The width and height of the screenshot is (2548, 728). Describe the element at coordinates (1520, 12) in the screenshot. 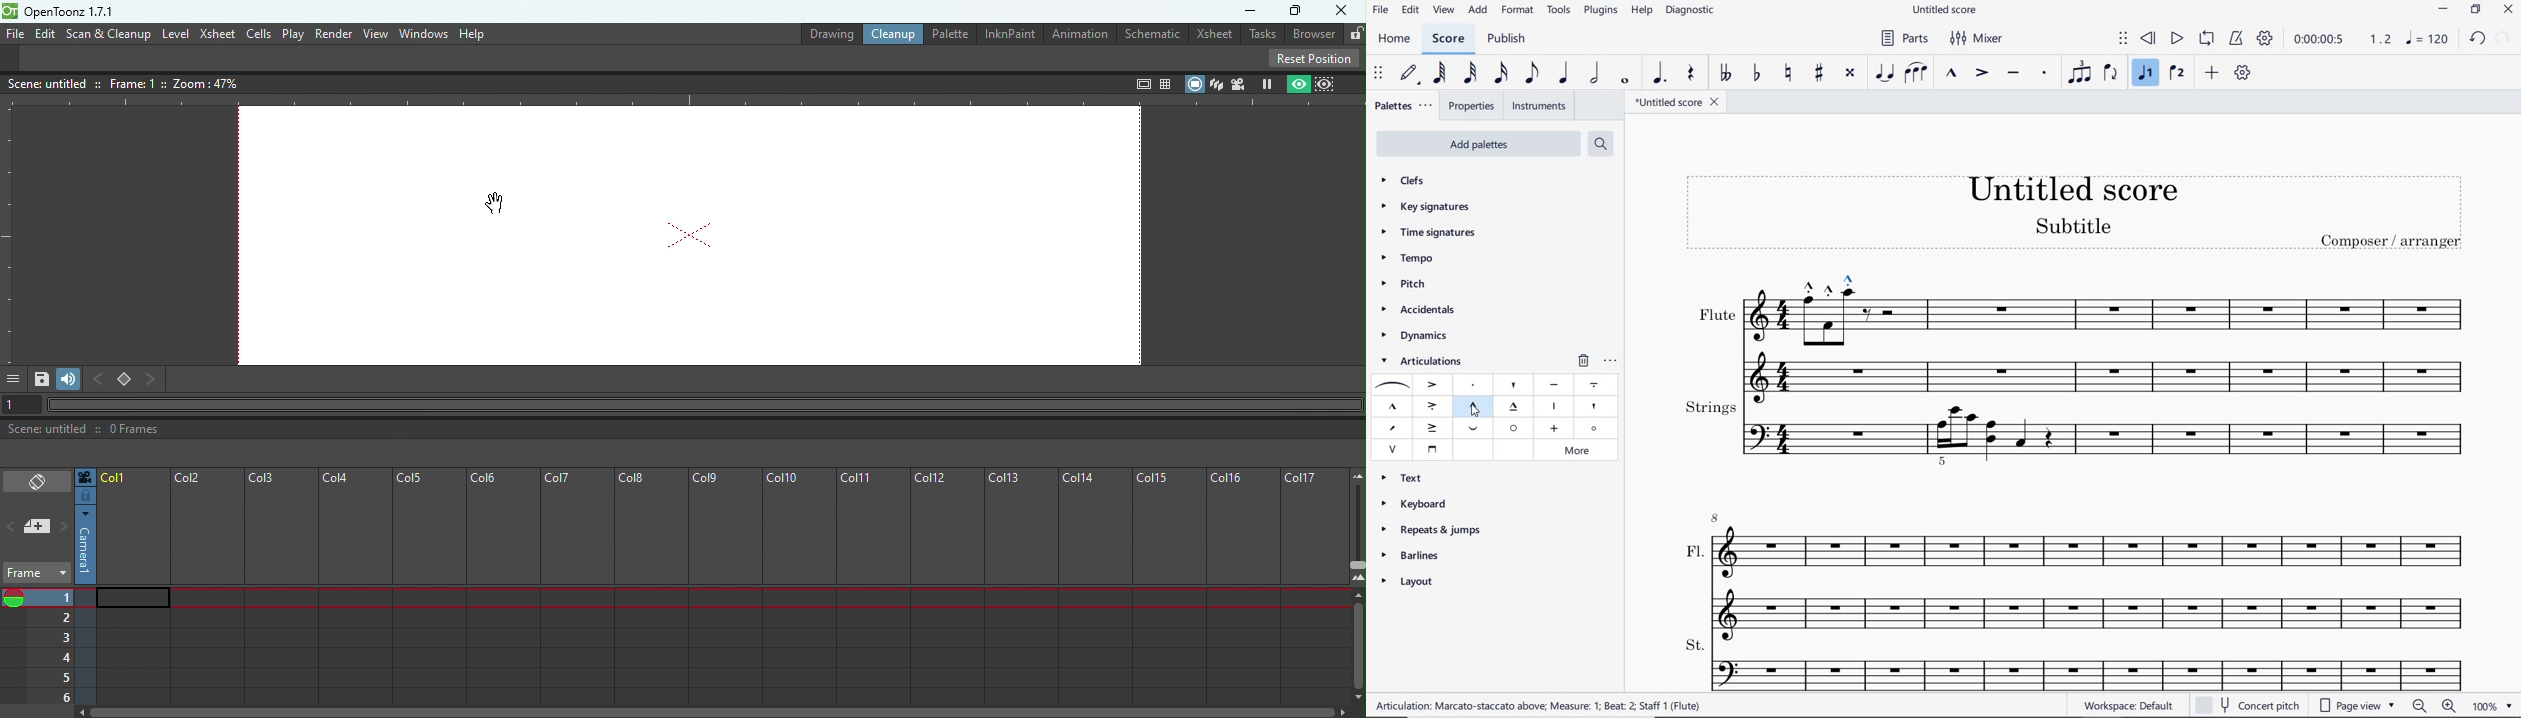

I see `FORMAT` at that location.